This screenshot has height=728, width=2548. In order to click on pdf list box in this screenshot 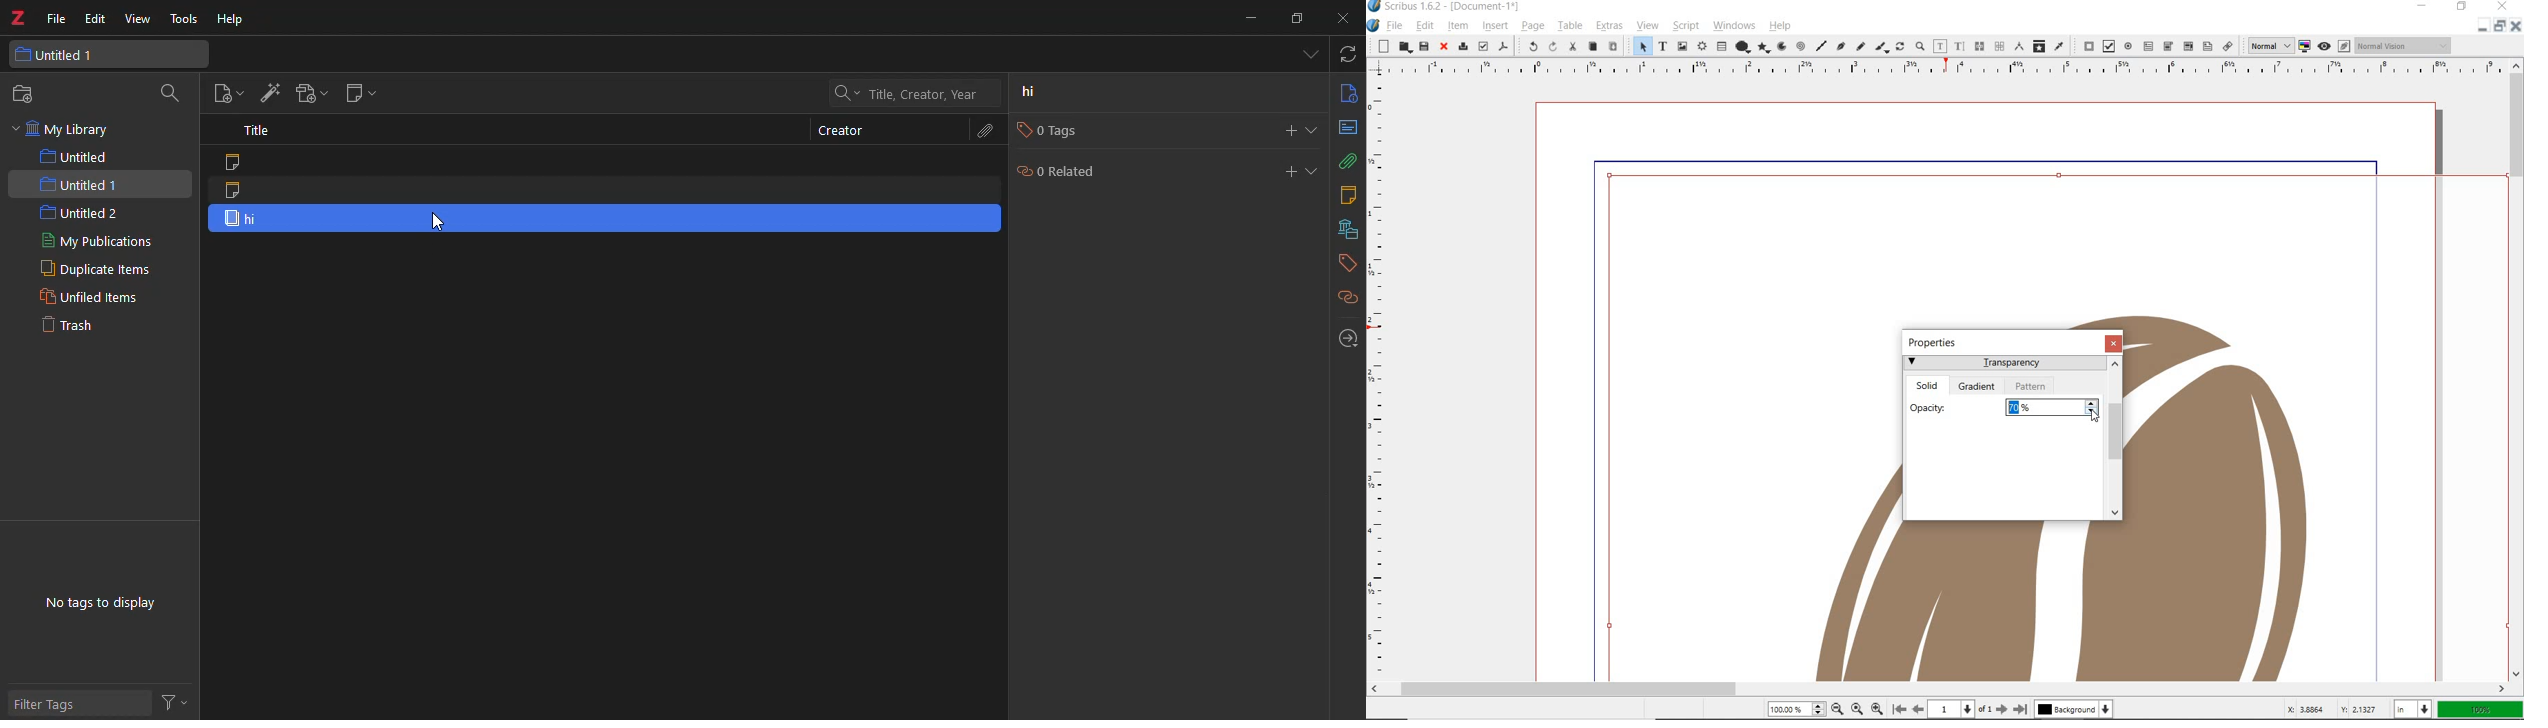, I will do `click(2207, 47)`.